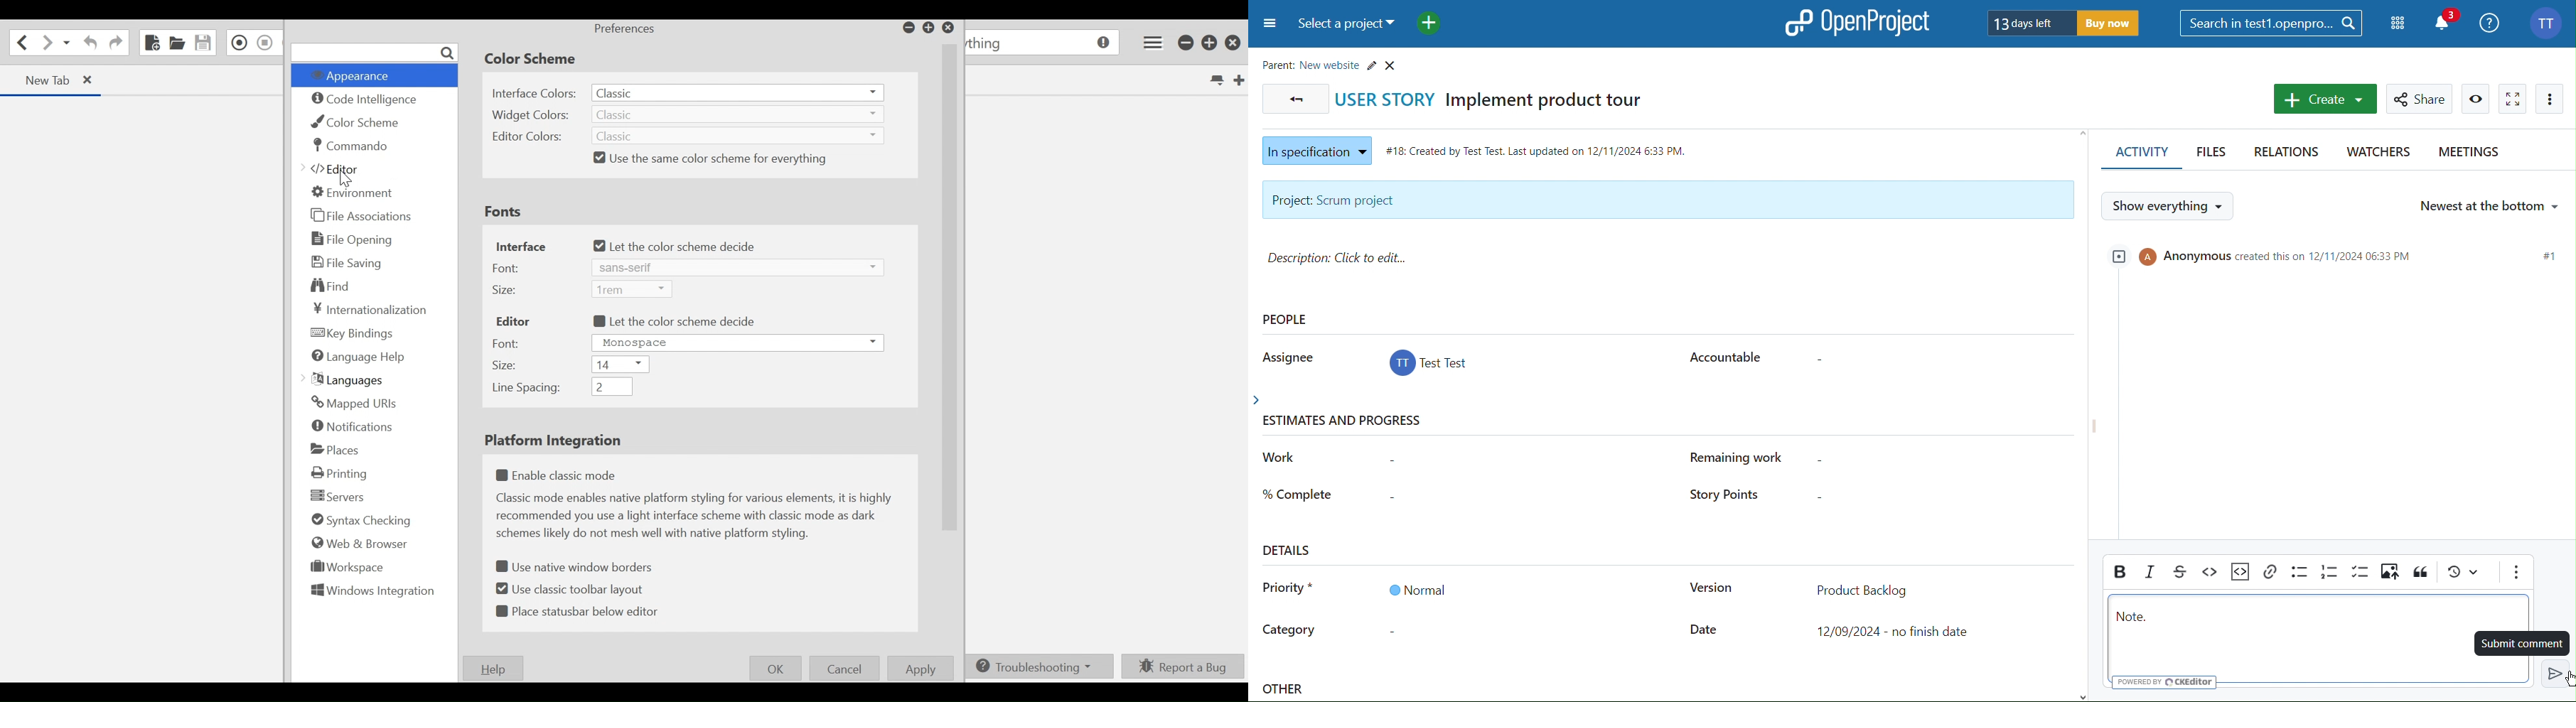  I want to click on Select a project, so click(1350, 25).